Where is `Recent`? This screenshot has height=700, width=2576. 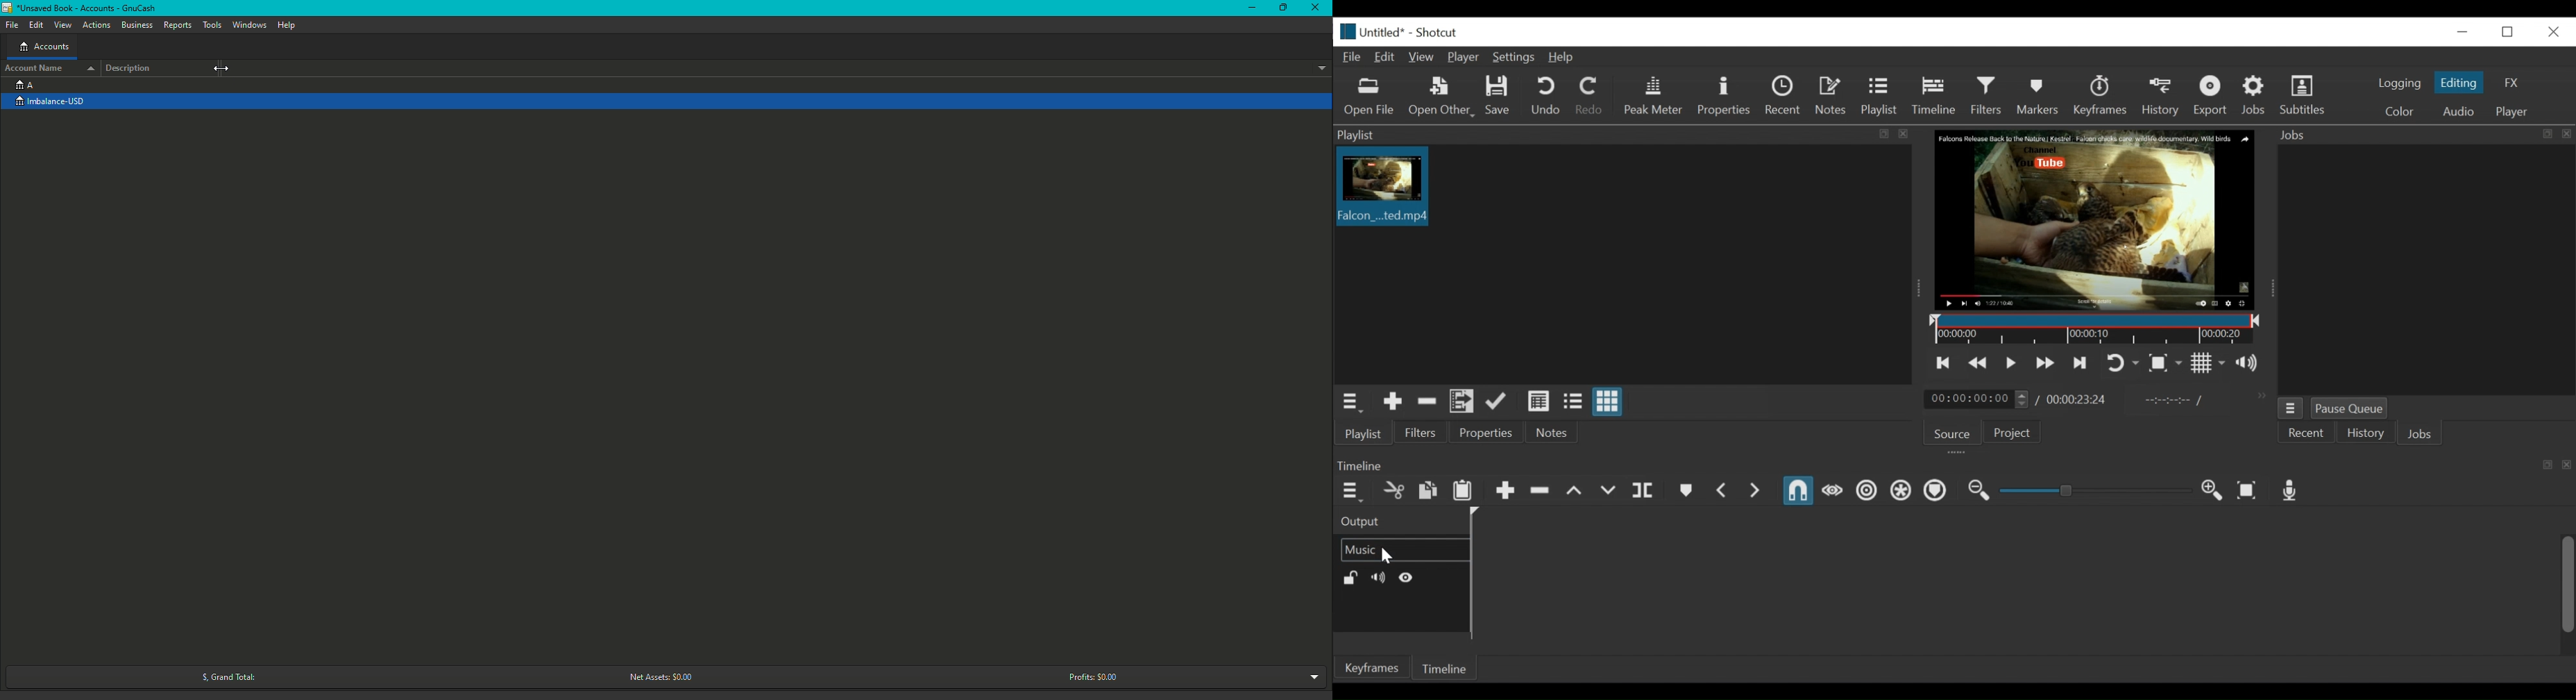 Recent is located at coordinates (2306, 434).